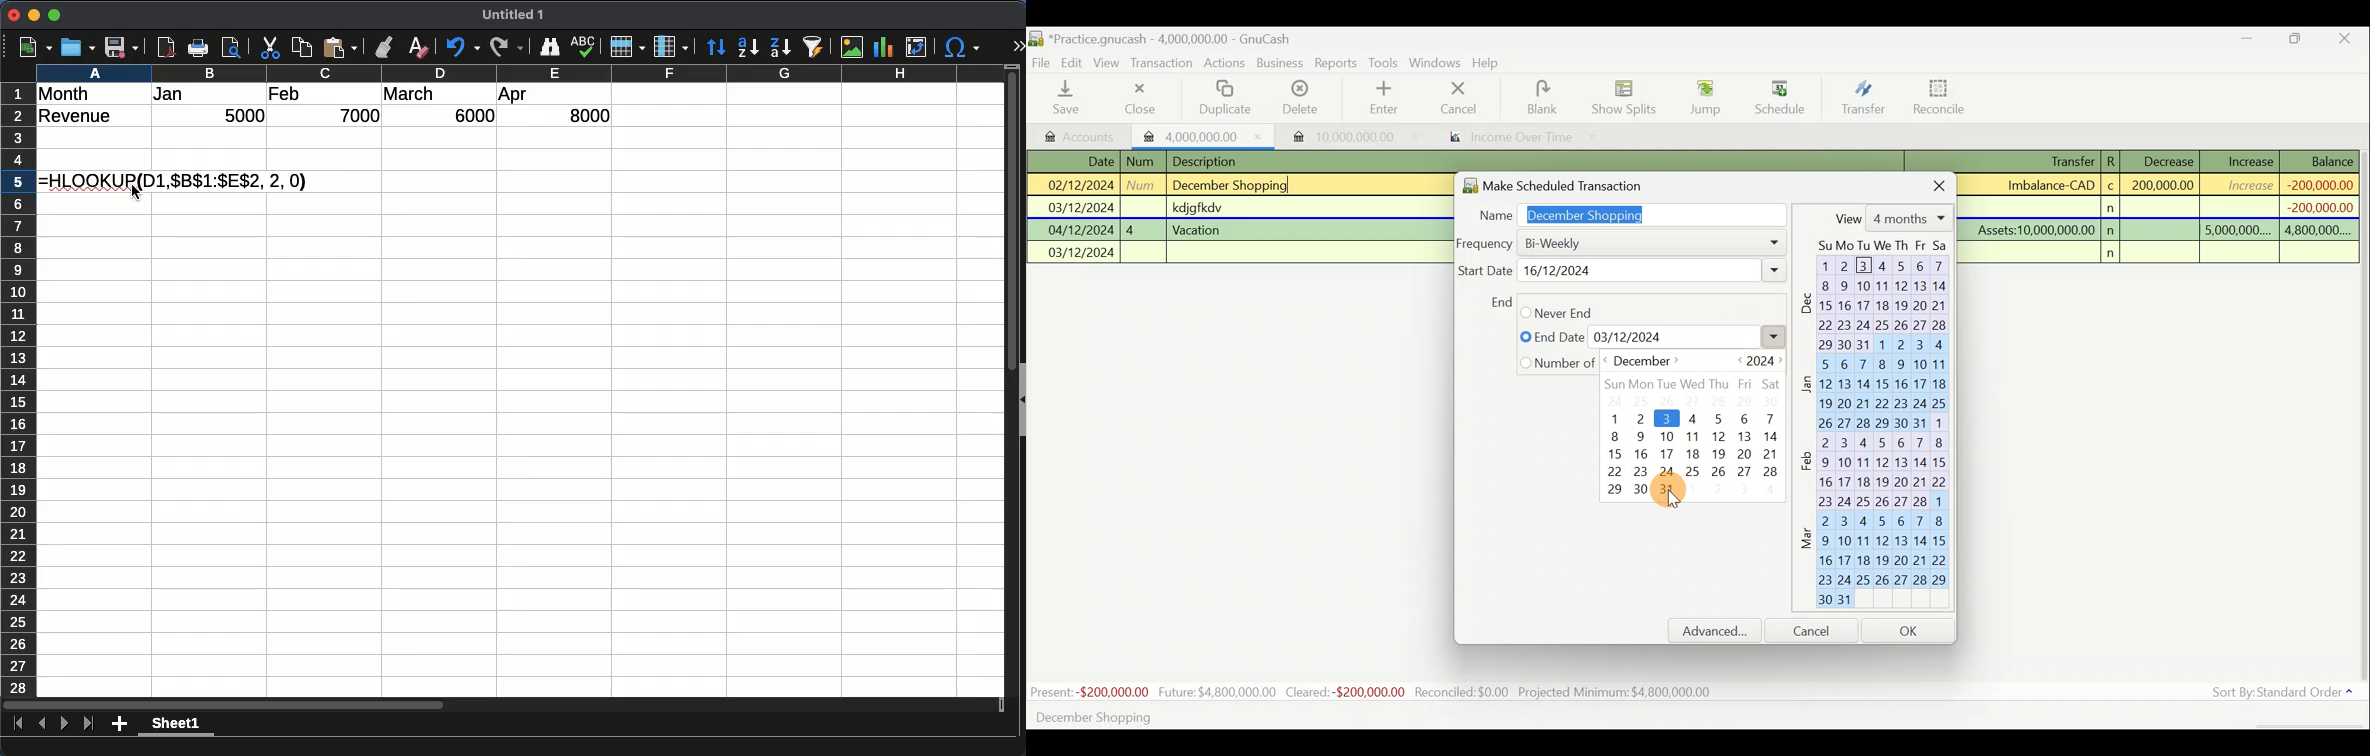  I want to click on clear formatting , so click(419, 47).